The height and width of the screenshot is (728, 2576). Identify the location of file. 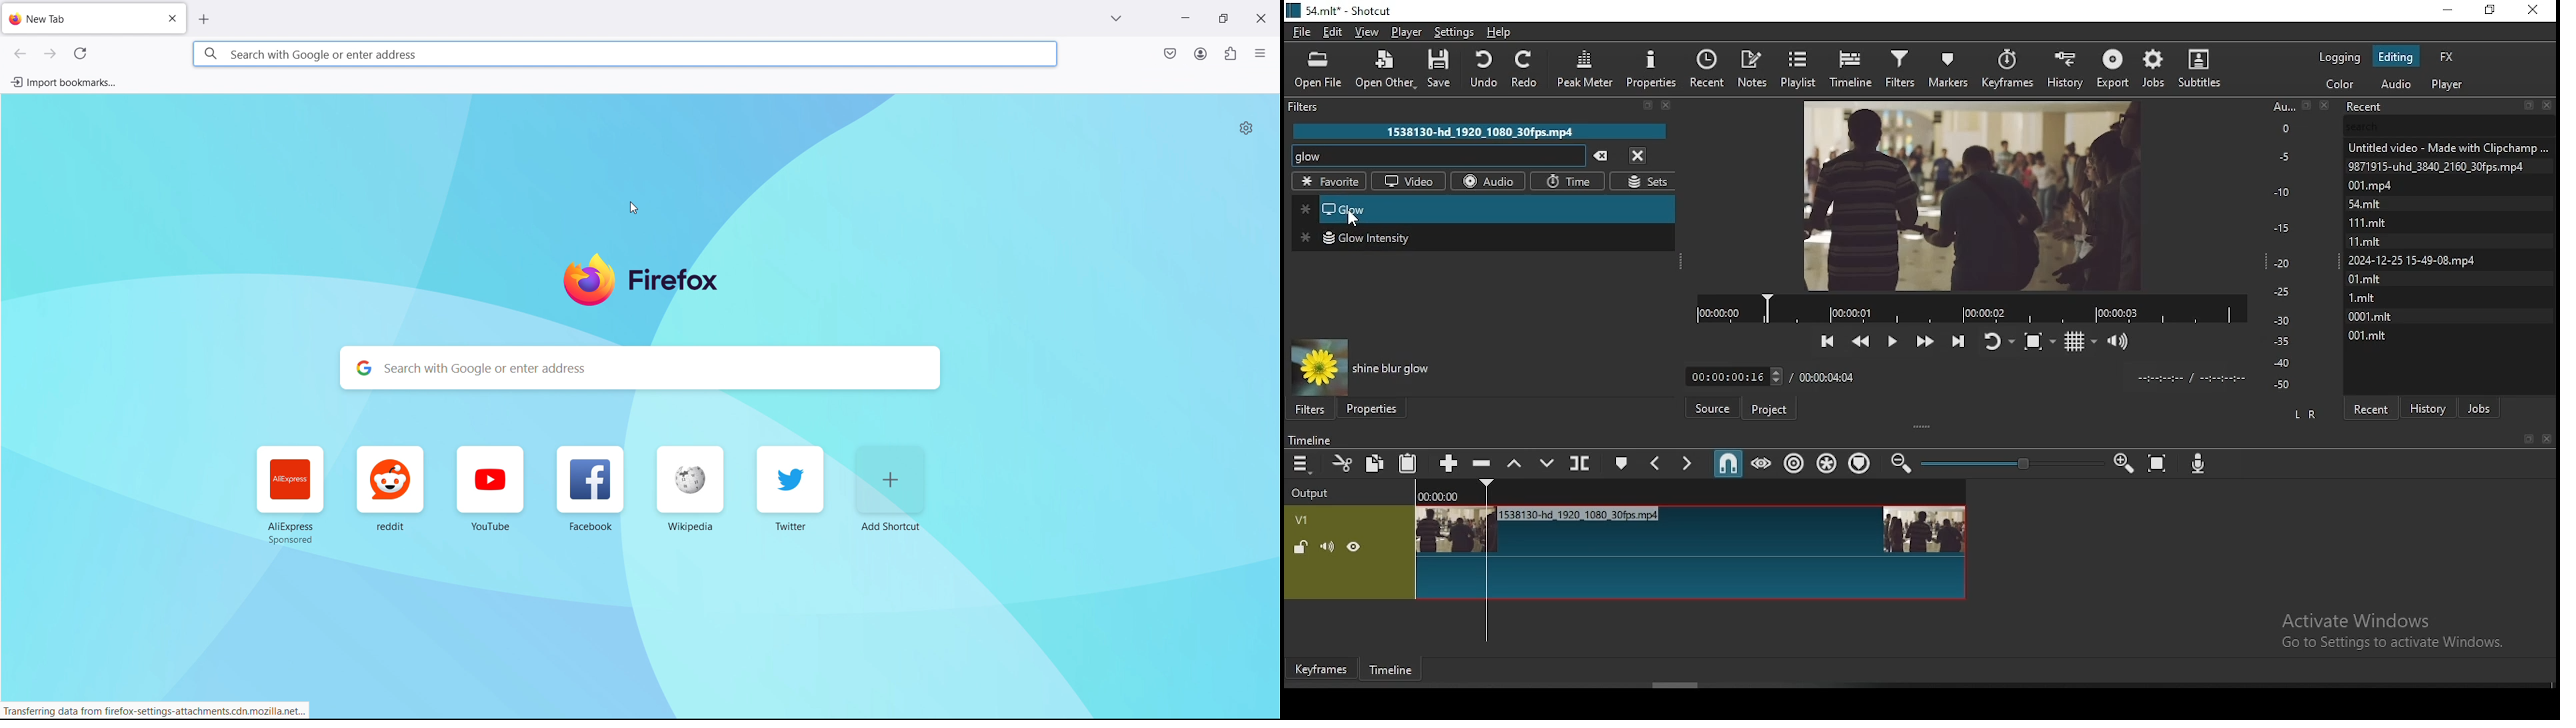
(1304, 32).